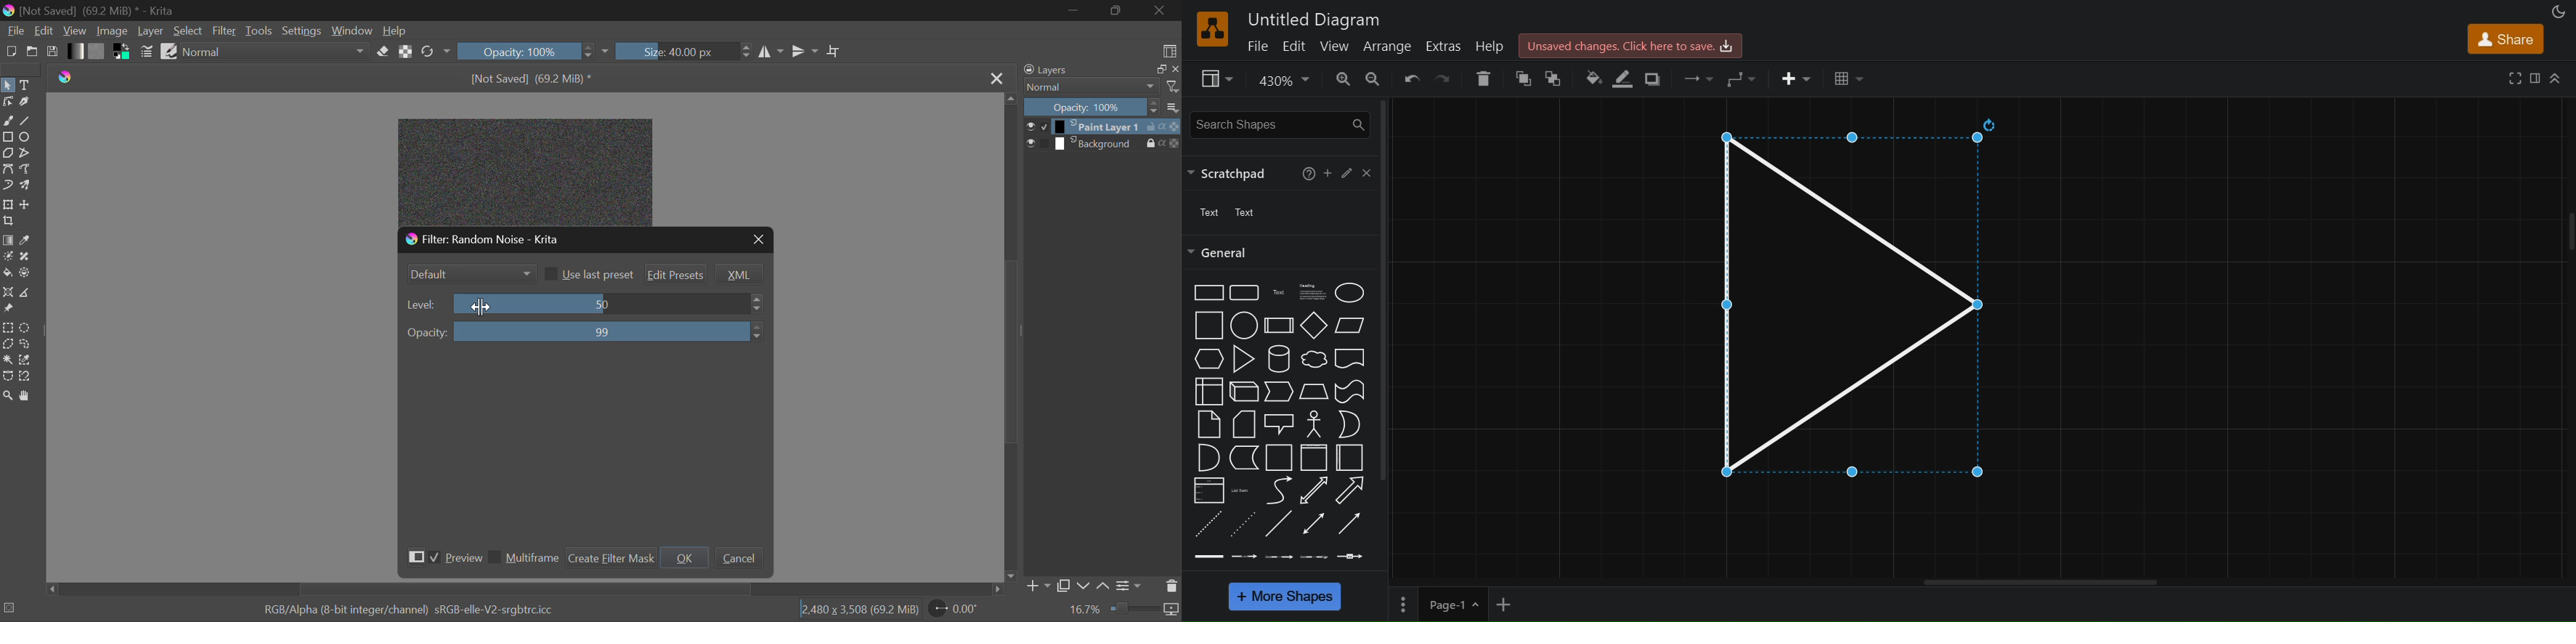 This screenshot has width=2576, height=644. What do you see at coordinates (1515, 603) in the screenshot?
I see `add new page` at bounding box center [1515, 603].